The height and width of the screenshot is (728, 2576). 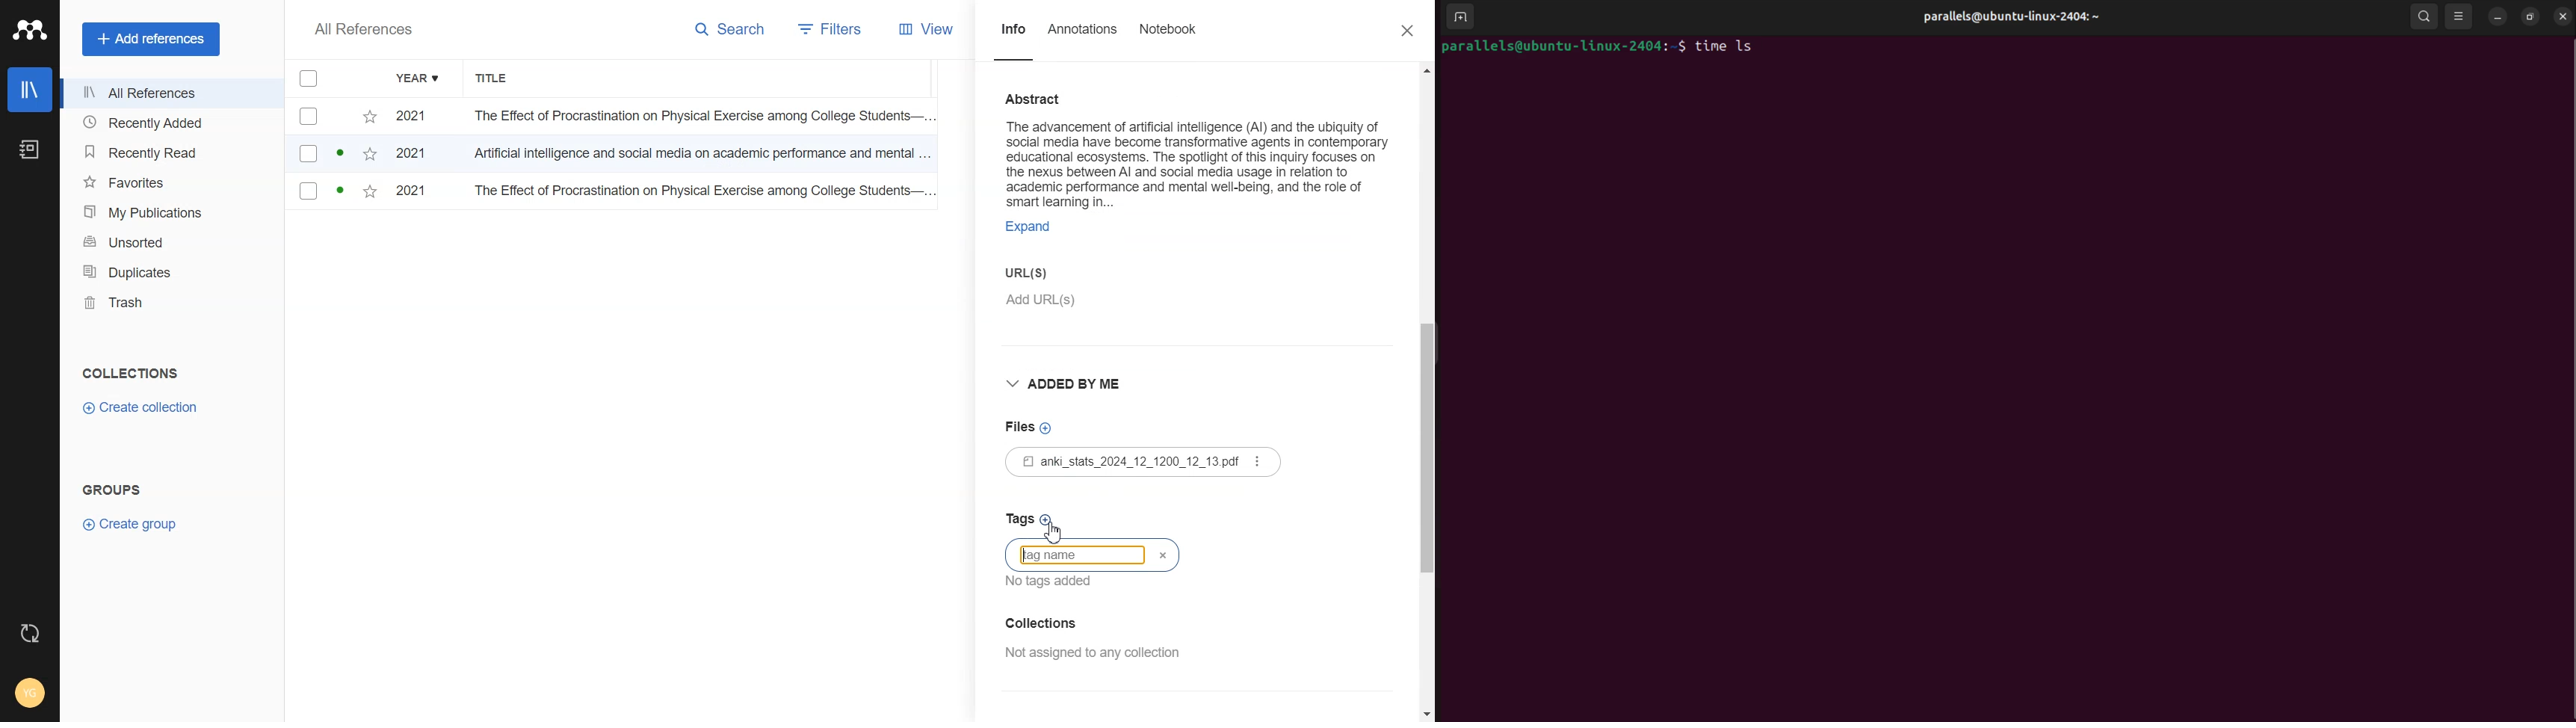 What do you see at coordinates (1044, 270) in the screenshot?
I see `Enter URLS` at bounding box center [1044, 270].